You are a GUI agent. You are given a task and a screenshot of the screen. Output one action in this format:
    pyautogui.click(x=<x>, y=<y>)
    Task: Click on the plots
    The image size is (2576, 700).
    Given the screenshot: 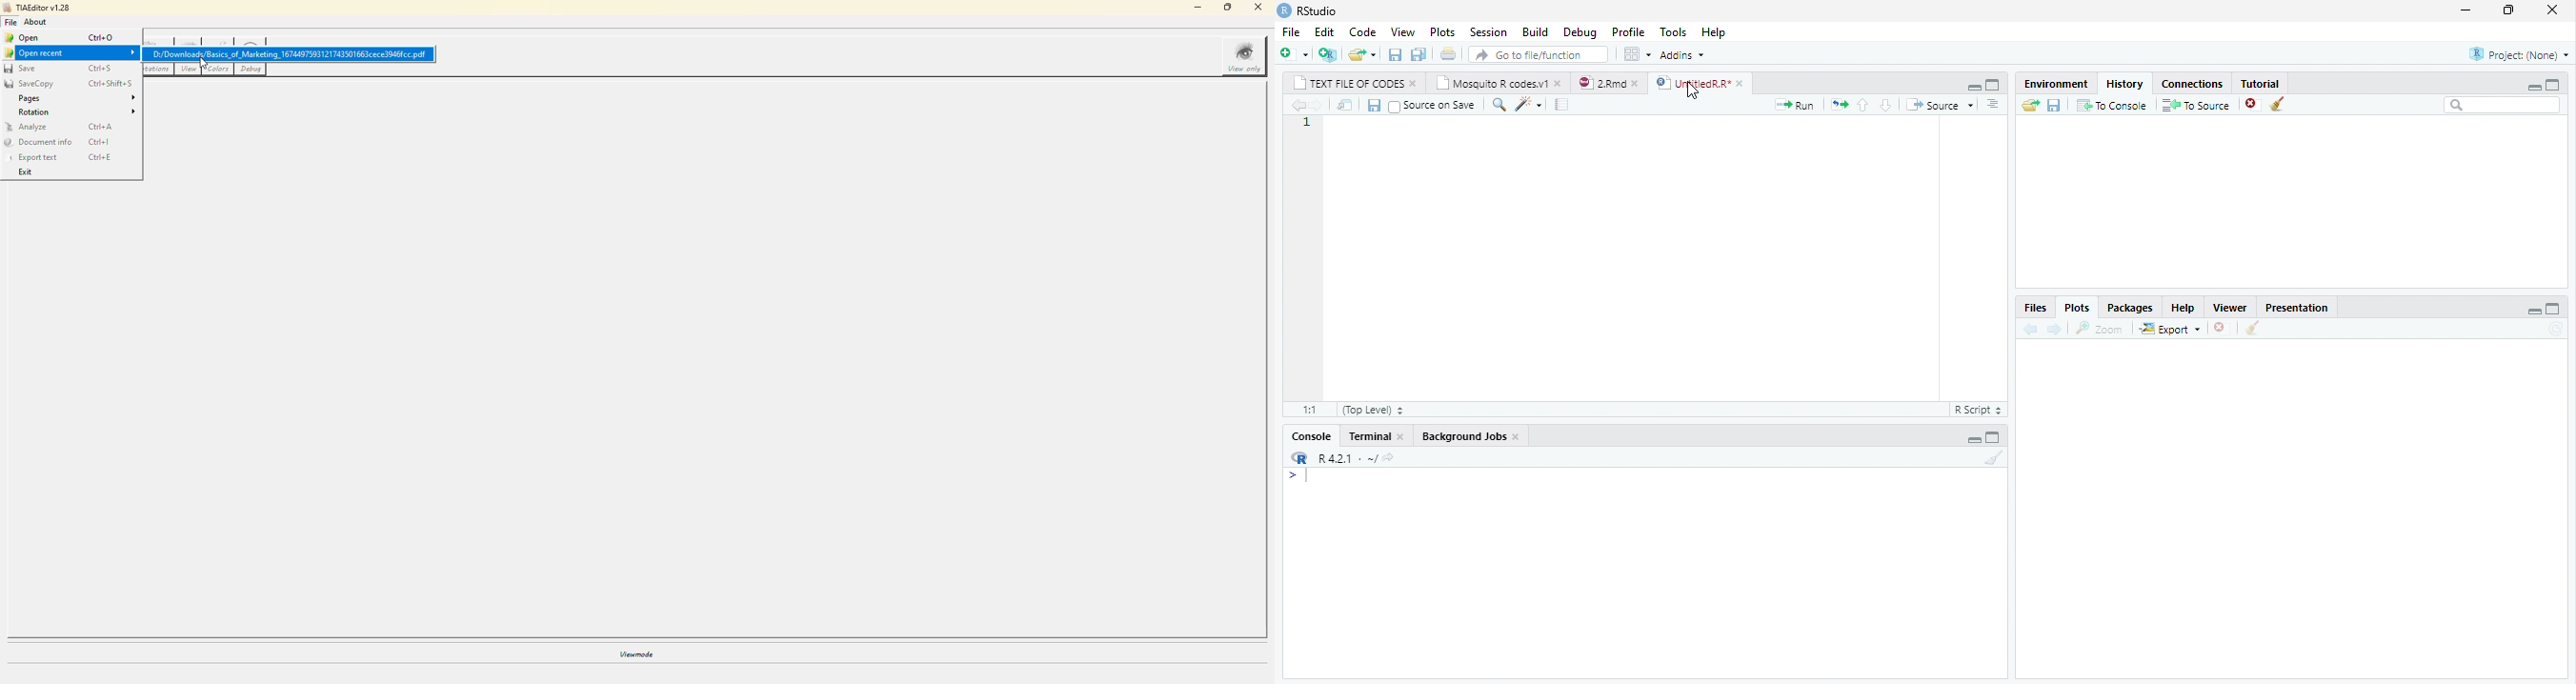 What is the action you would take?
    pyautogui.click(x=2081, y=307)
    